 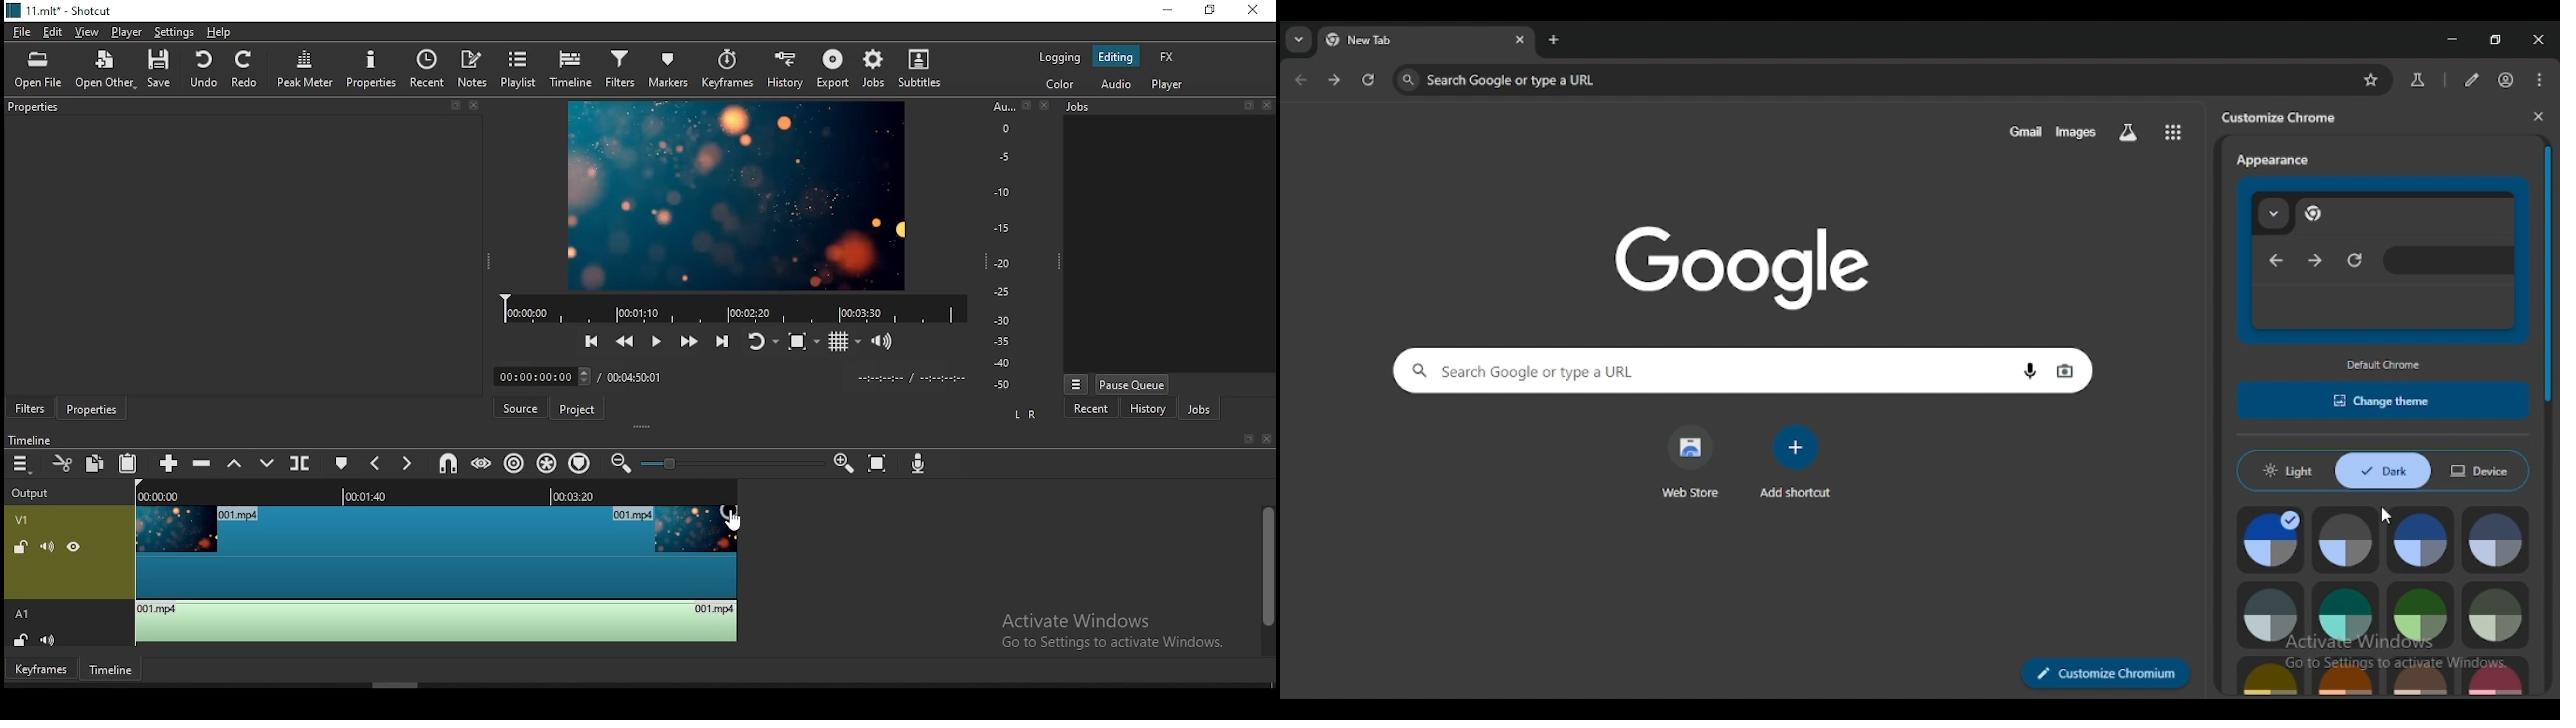 What do you see at coordinates (919, 464) in the screenshot?
I see `record audio` at bounding box center [919, 464].